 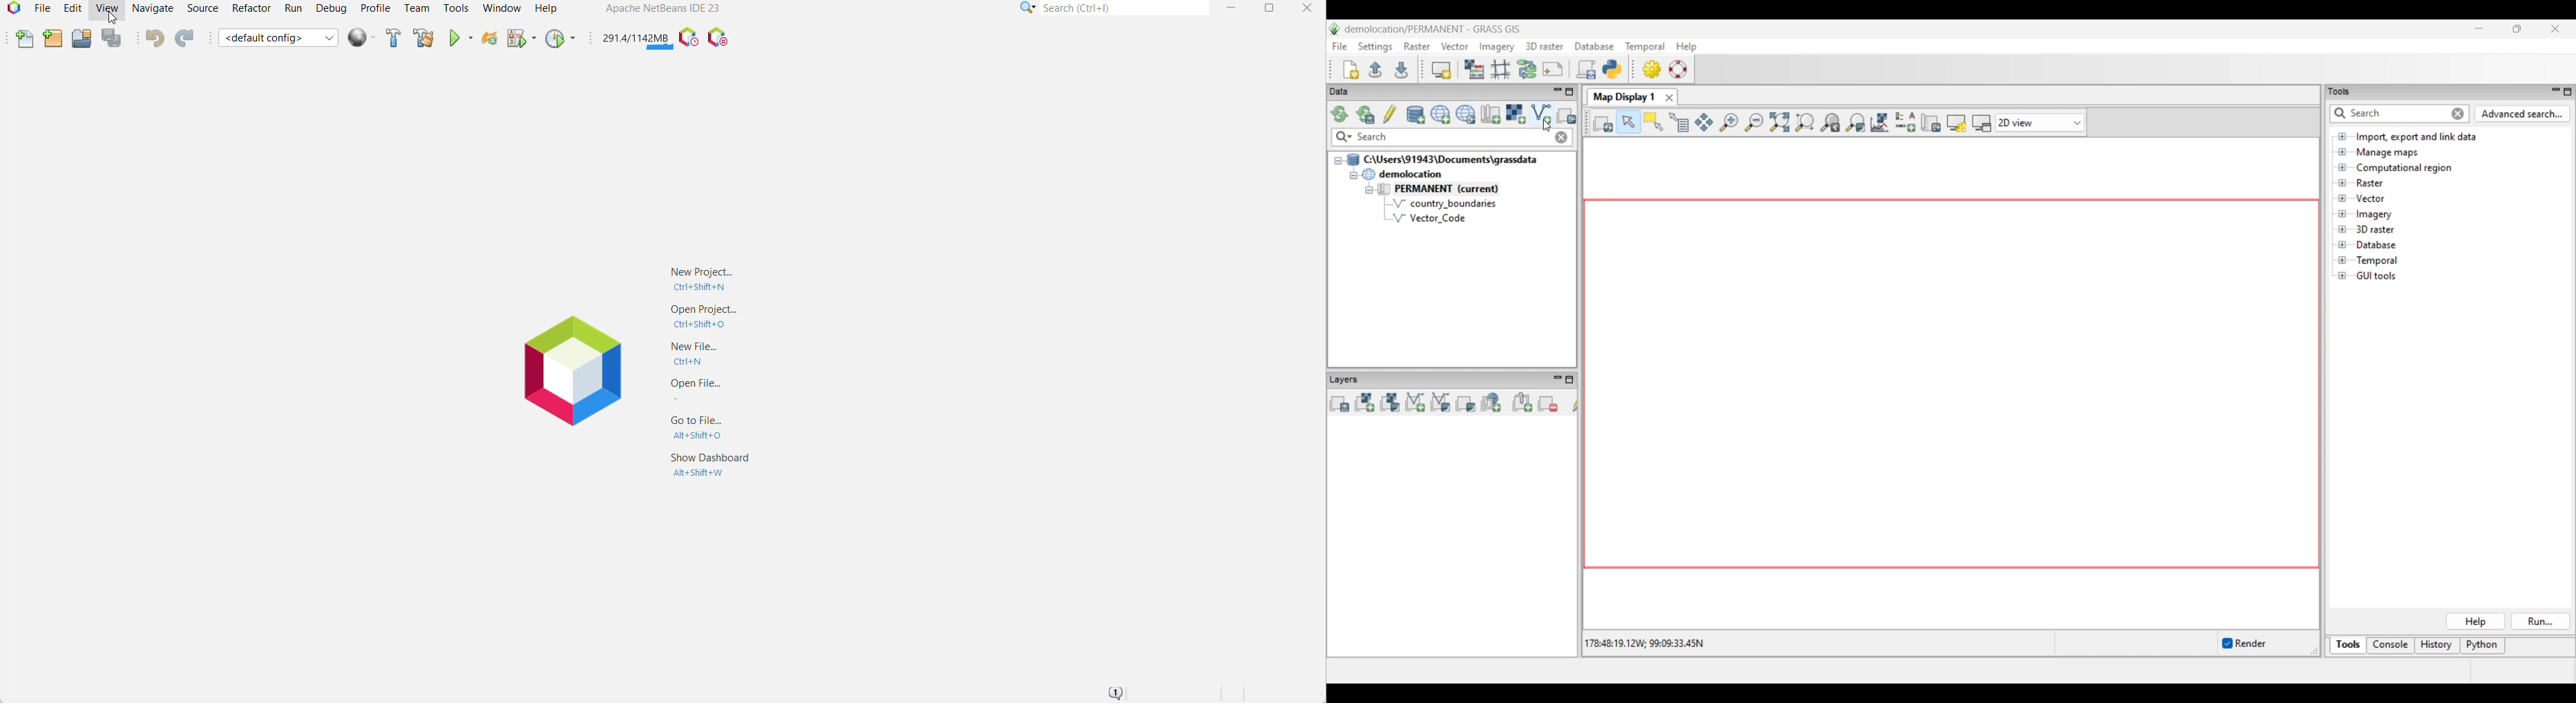 I want to click on Launch user-defined script, so click(x=1585, y=69).